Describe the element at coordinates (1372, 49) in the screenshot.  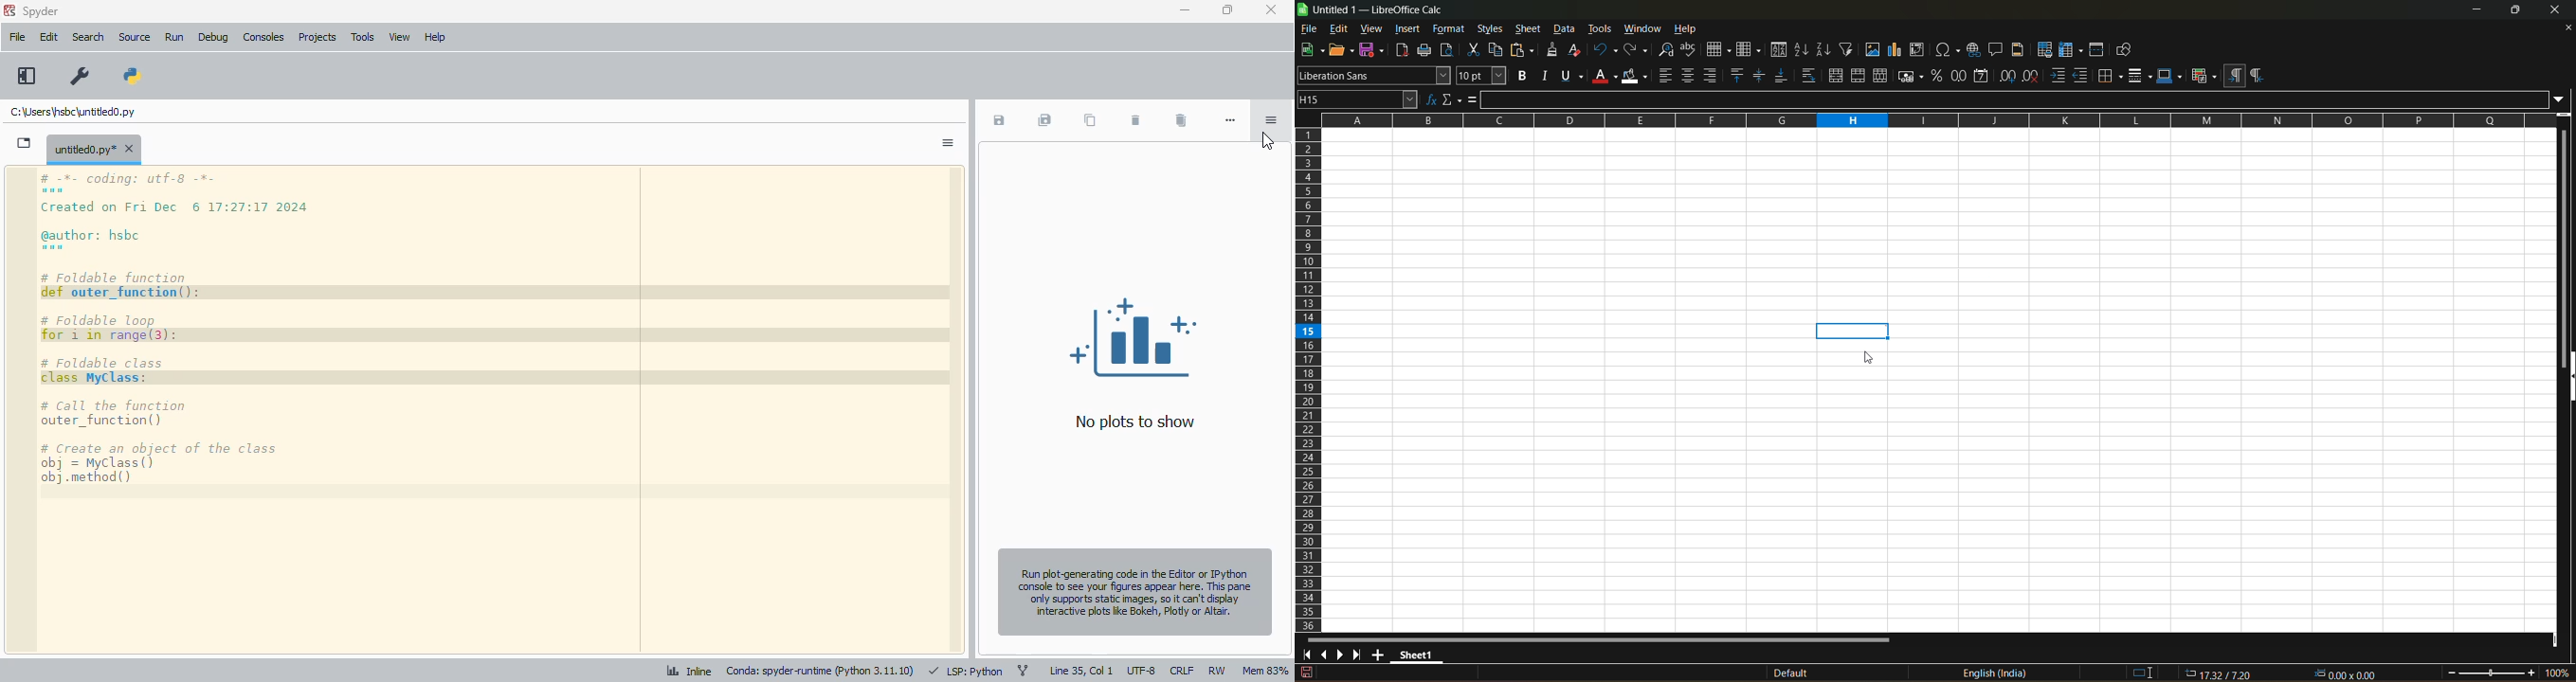
I see `save` at that location.